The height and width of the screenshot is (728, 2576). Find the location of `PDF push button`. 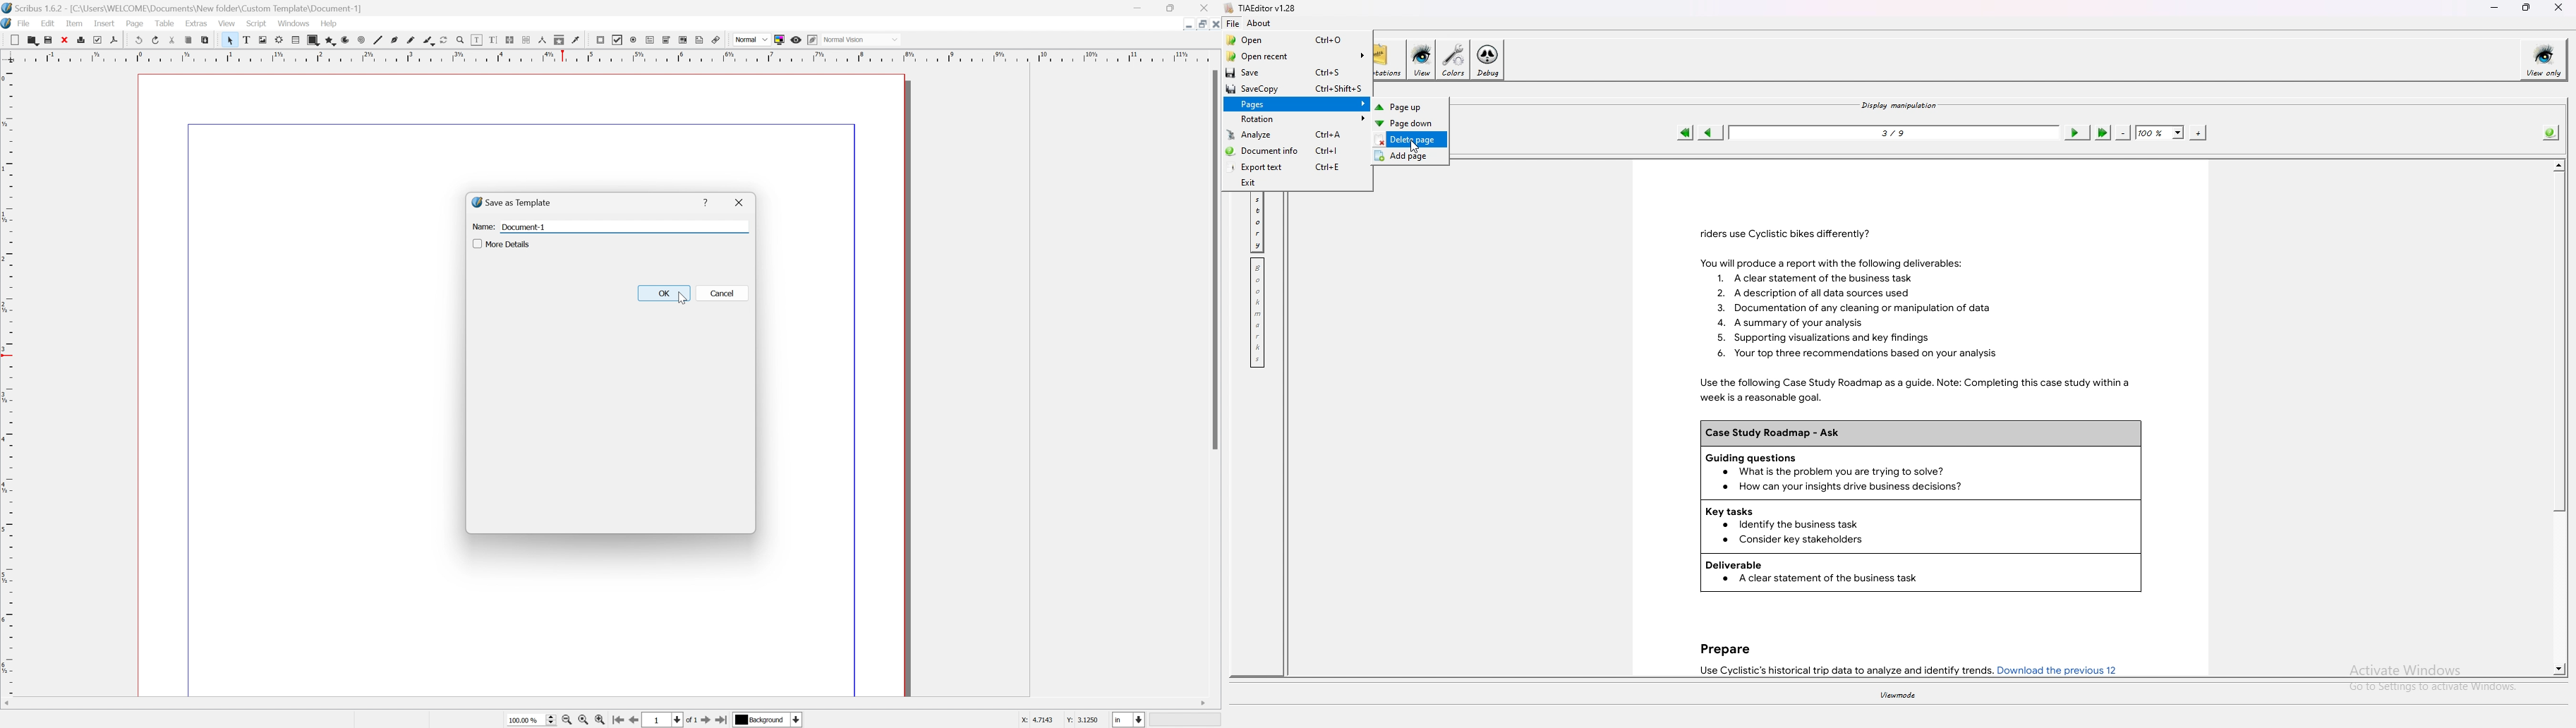

PDF push button is located at coordinates (599, 40).